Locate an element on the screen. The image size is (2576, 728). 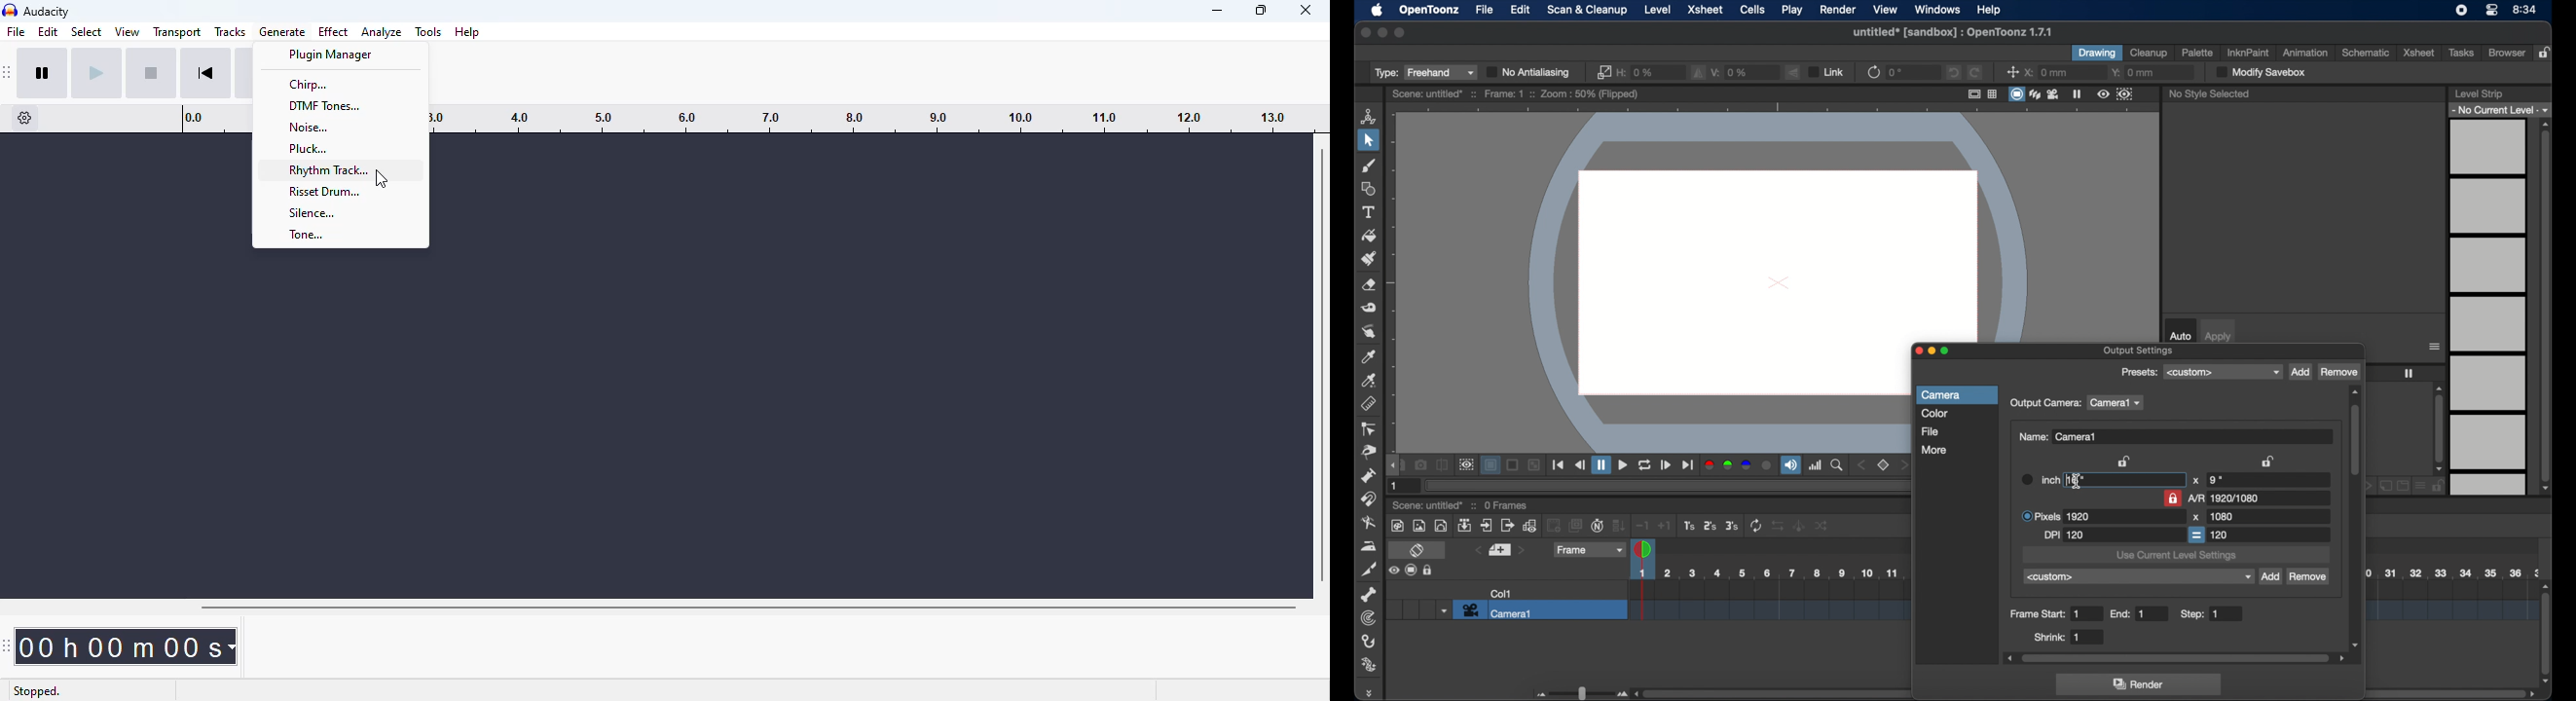
slider is located at coordinates (1580, 693).